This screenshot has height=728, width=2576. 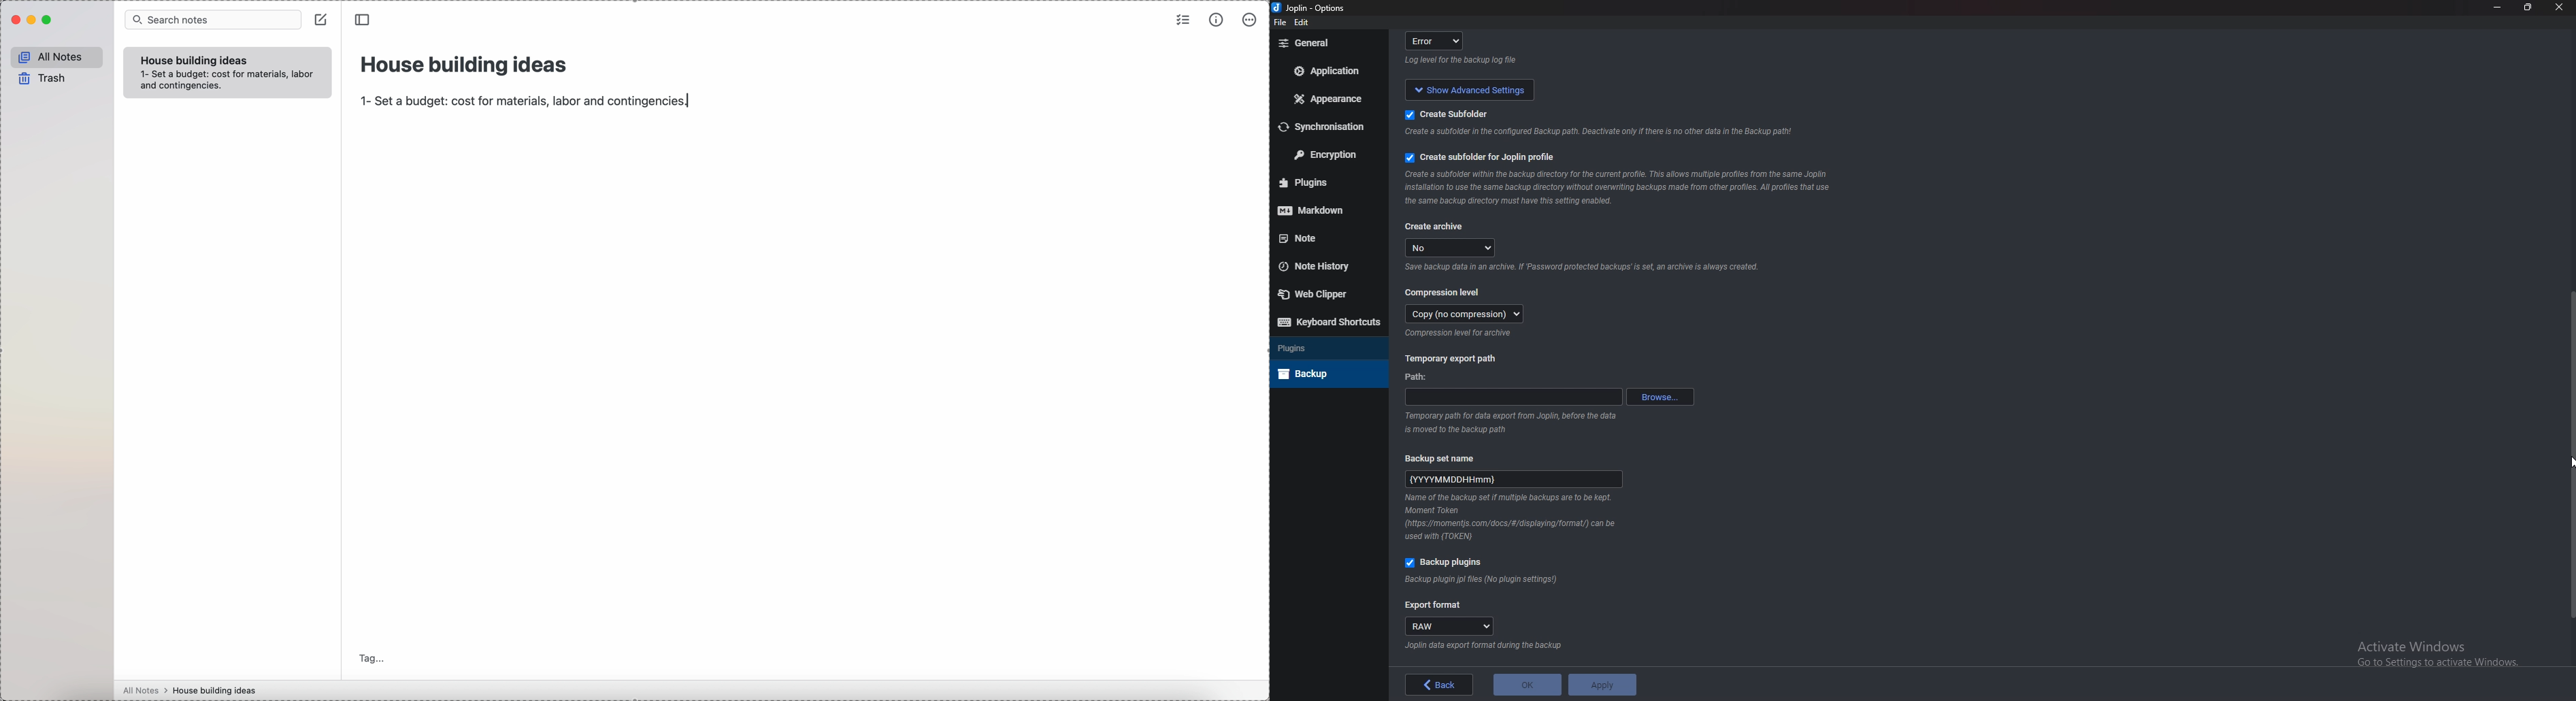 I want to click on Appearance, so click(x=1332, y=98).